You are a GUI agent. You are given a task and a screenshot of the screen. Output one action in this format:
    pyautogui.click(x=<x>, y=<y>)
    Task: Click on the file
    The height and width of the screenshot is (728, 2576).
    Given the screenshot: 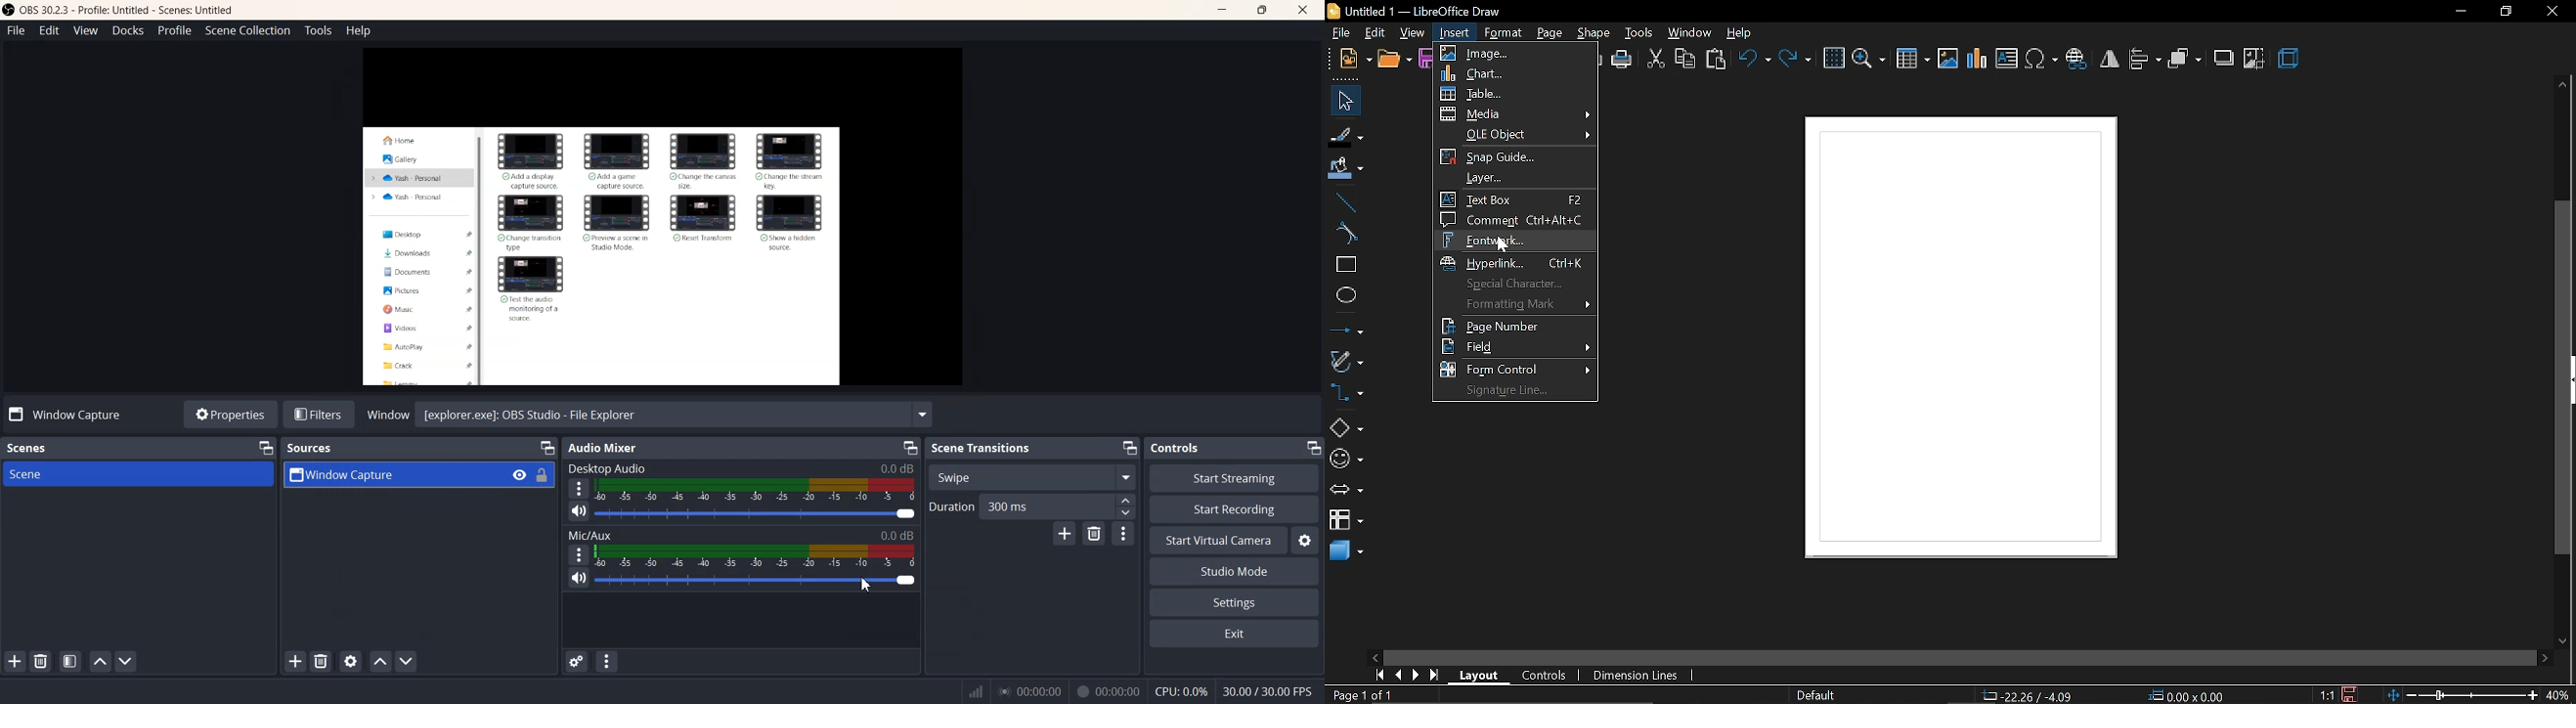 What is the action you would take?
    pyautogui.click(x=1343, y=33)
    